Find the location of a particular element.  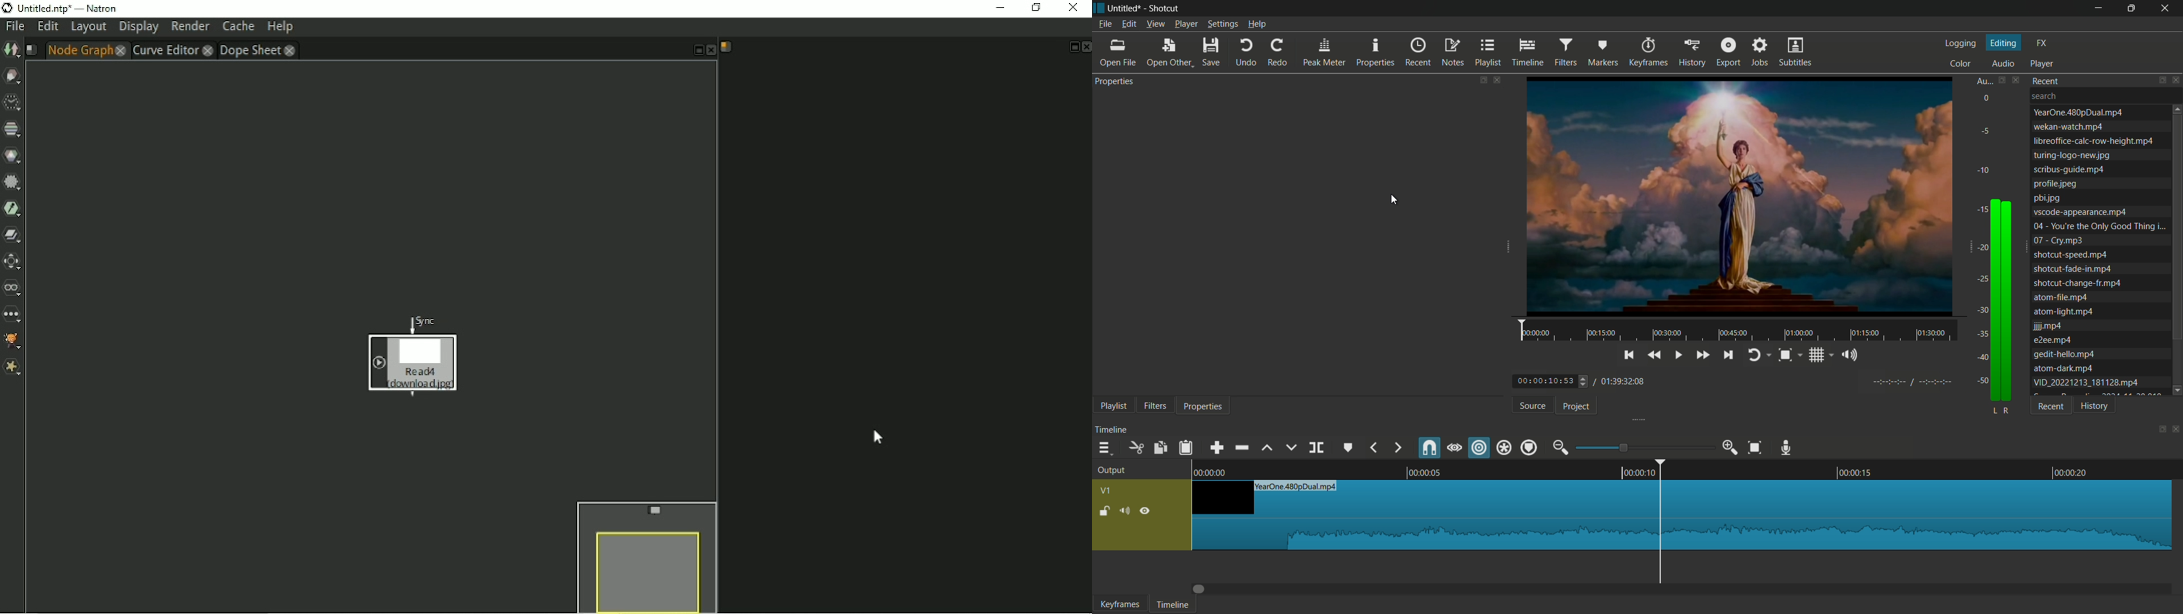

jobs is located at coordinates (1759, 52).